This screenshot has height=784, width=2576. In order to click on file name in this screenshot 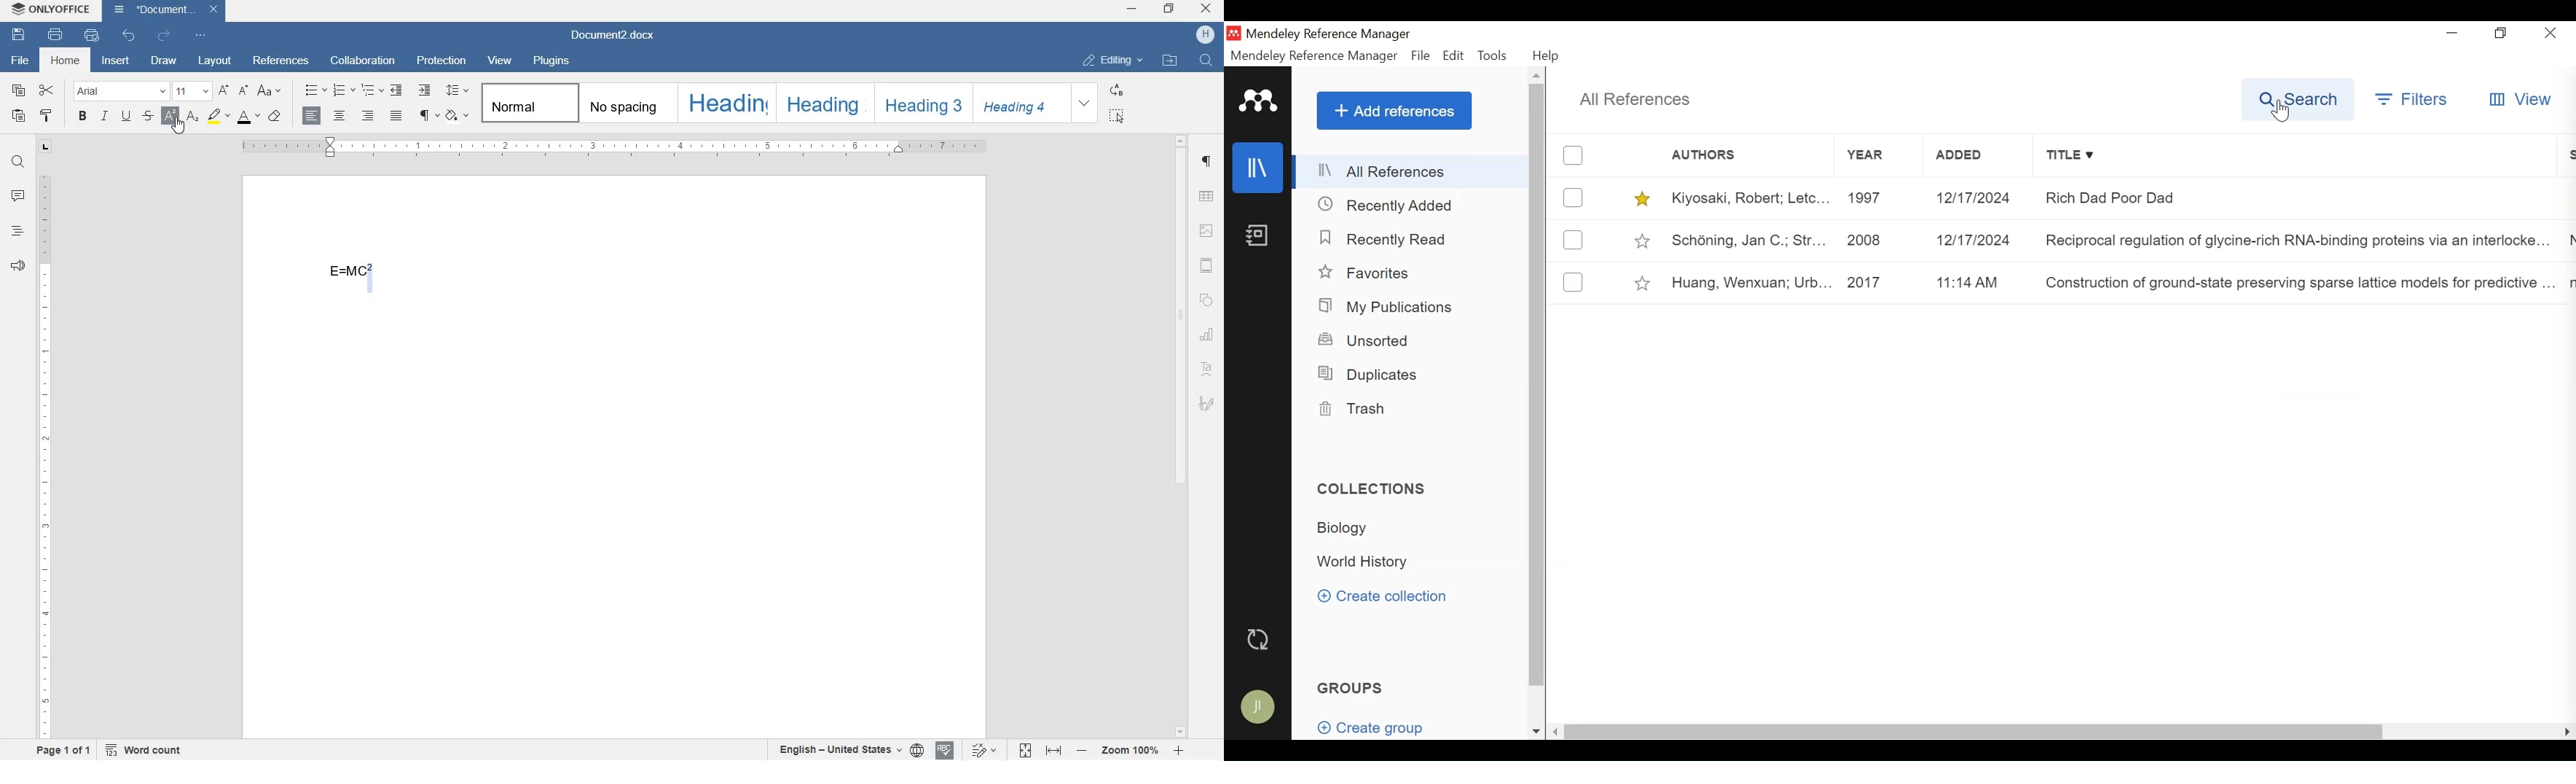, I will do `click(618, 34)`.